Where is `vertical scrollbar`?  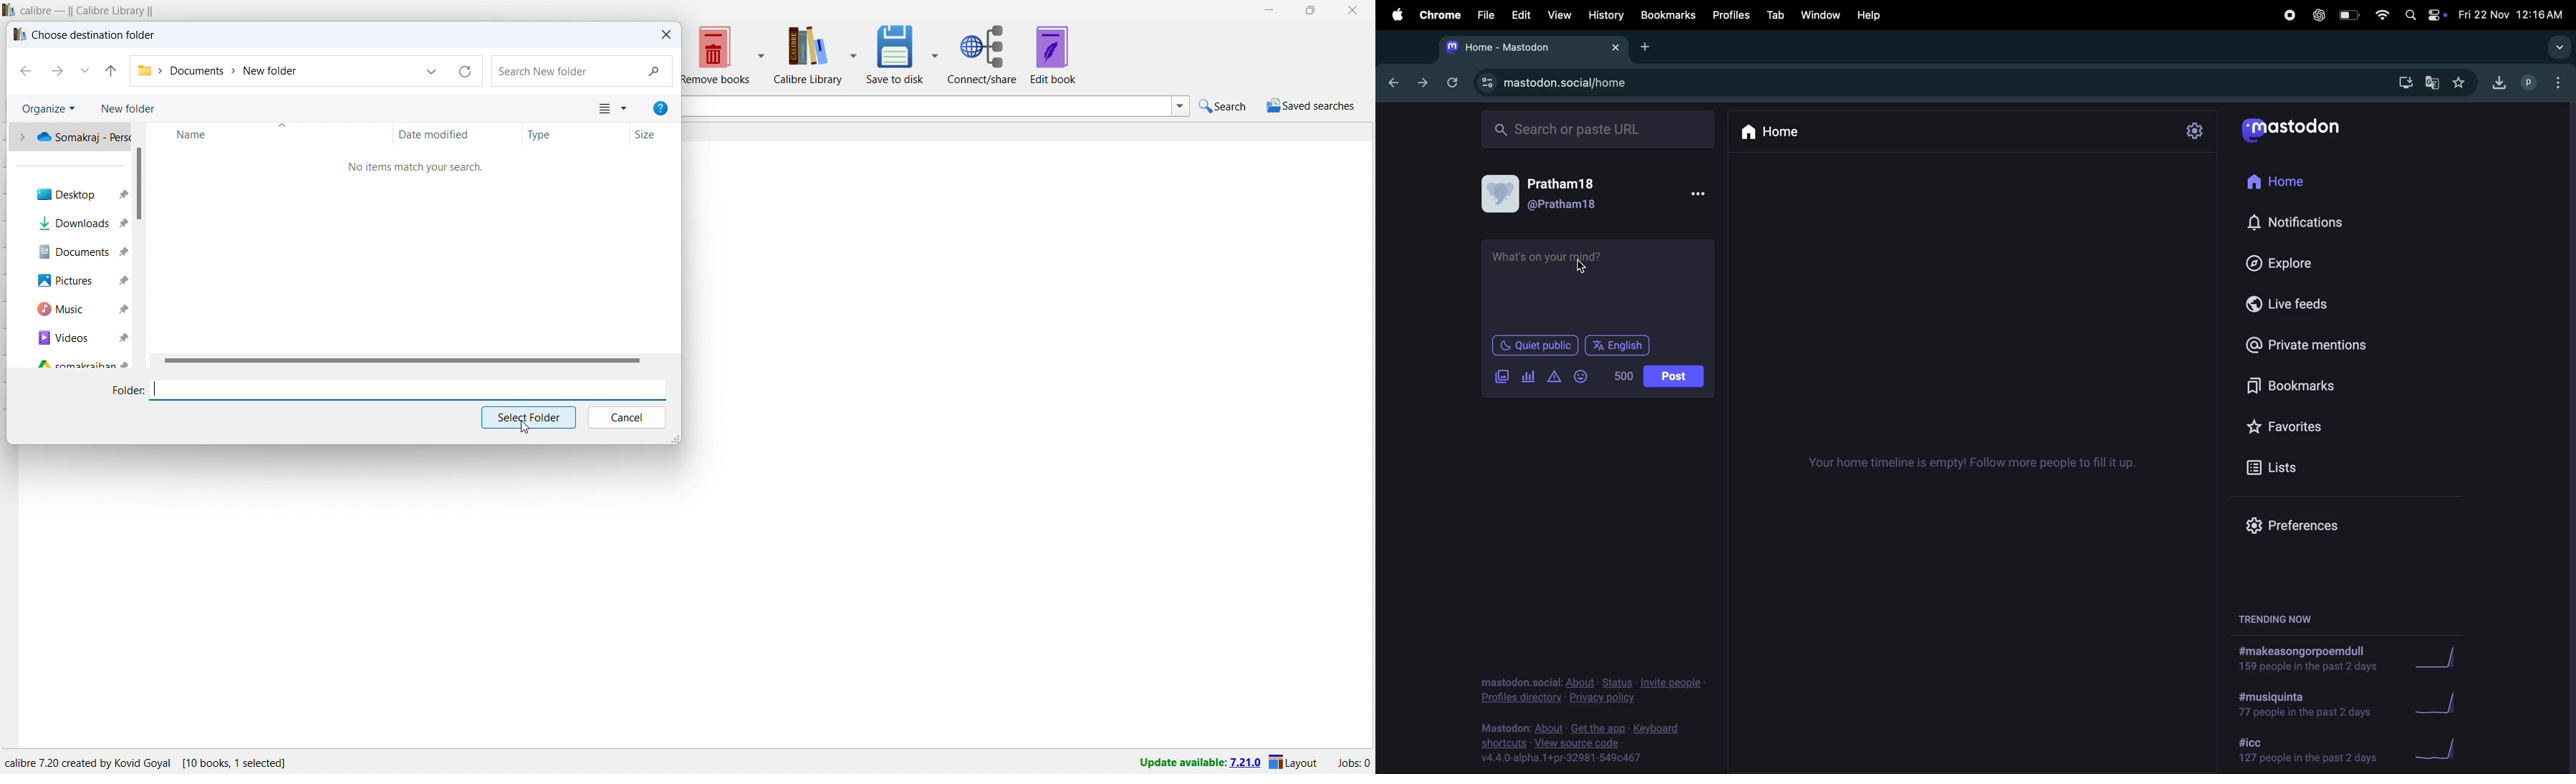 vertical scrollbar is located at coordinates (140, 183).